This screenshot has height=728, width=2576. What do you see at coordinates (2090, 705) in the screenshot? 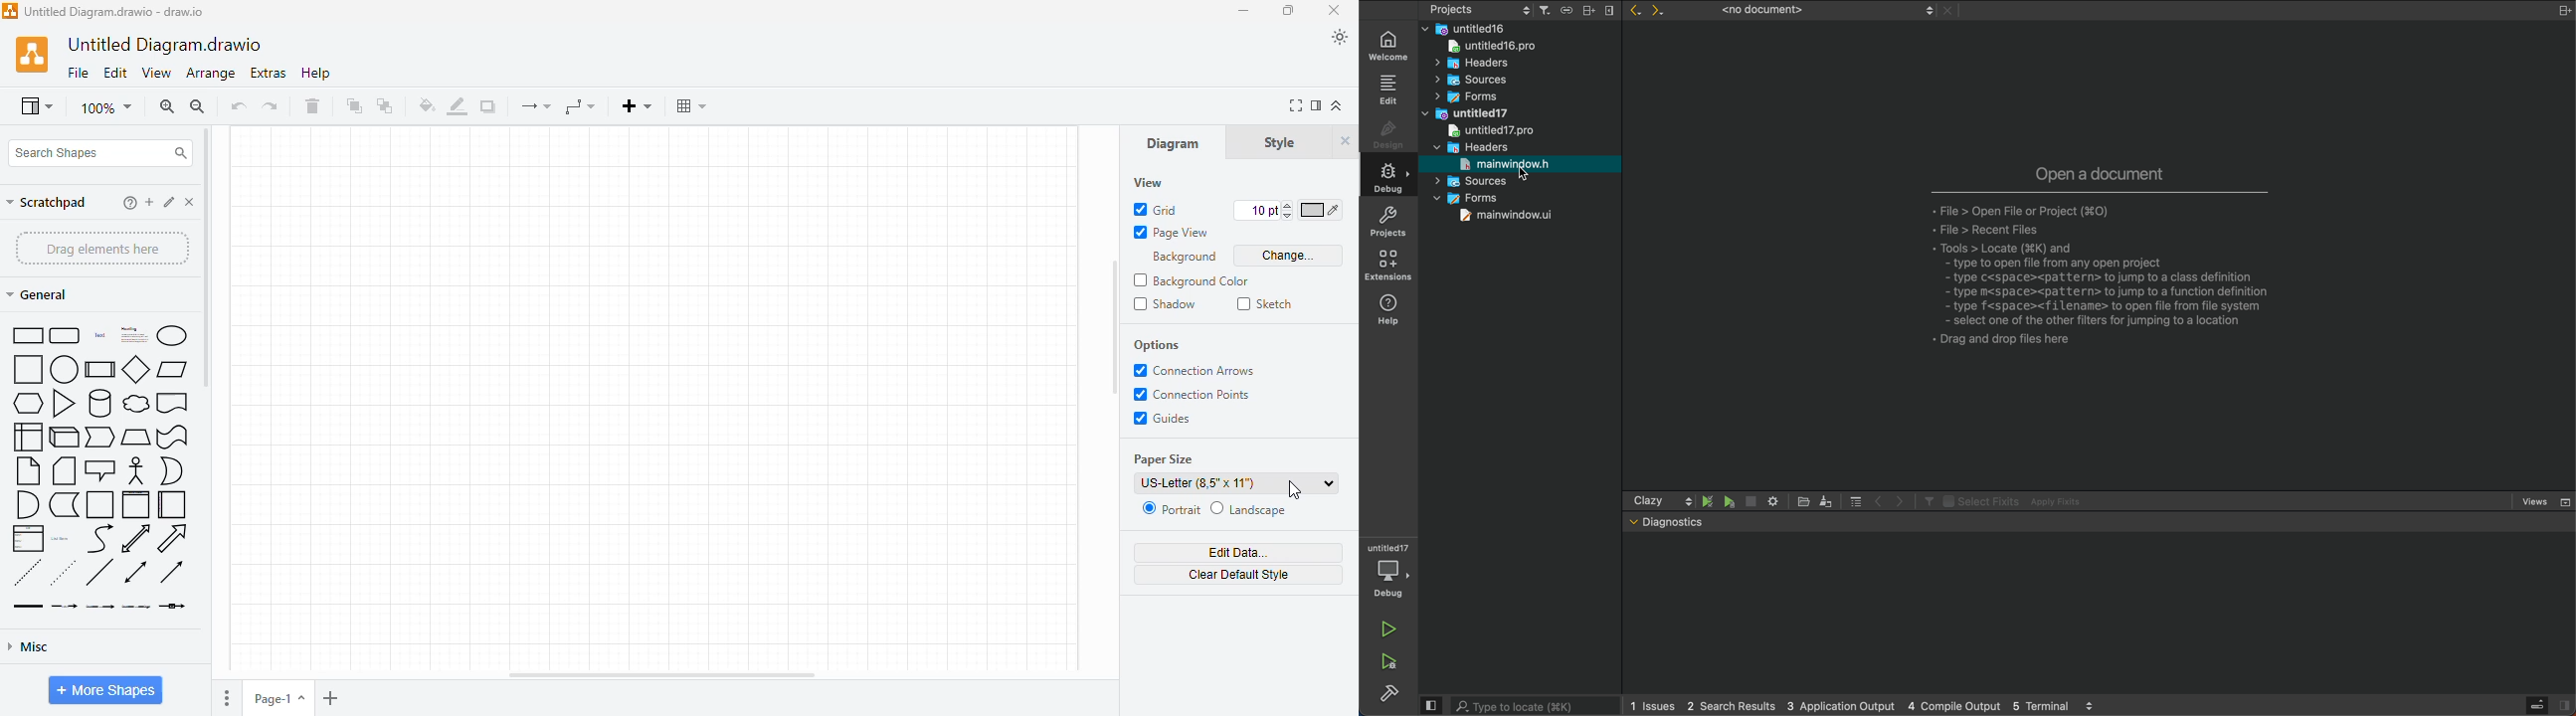
I see `Logs` at bounding box center [2090, 705].